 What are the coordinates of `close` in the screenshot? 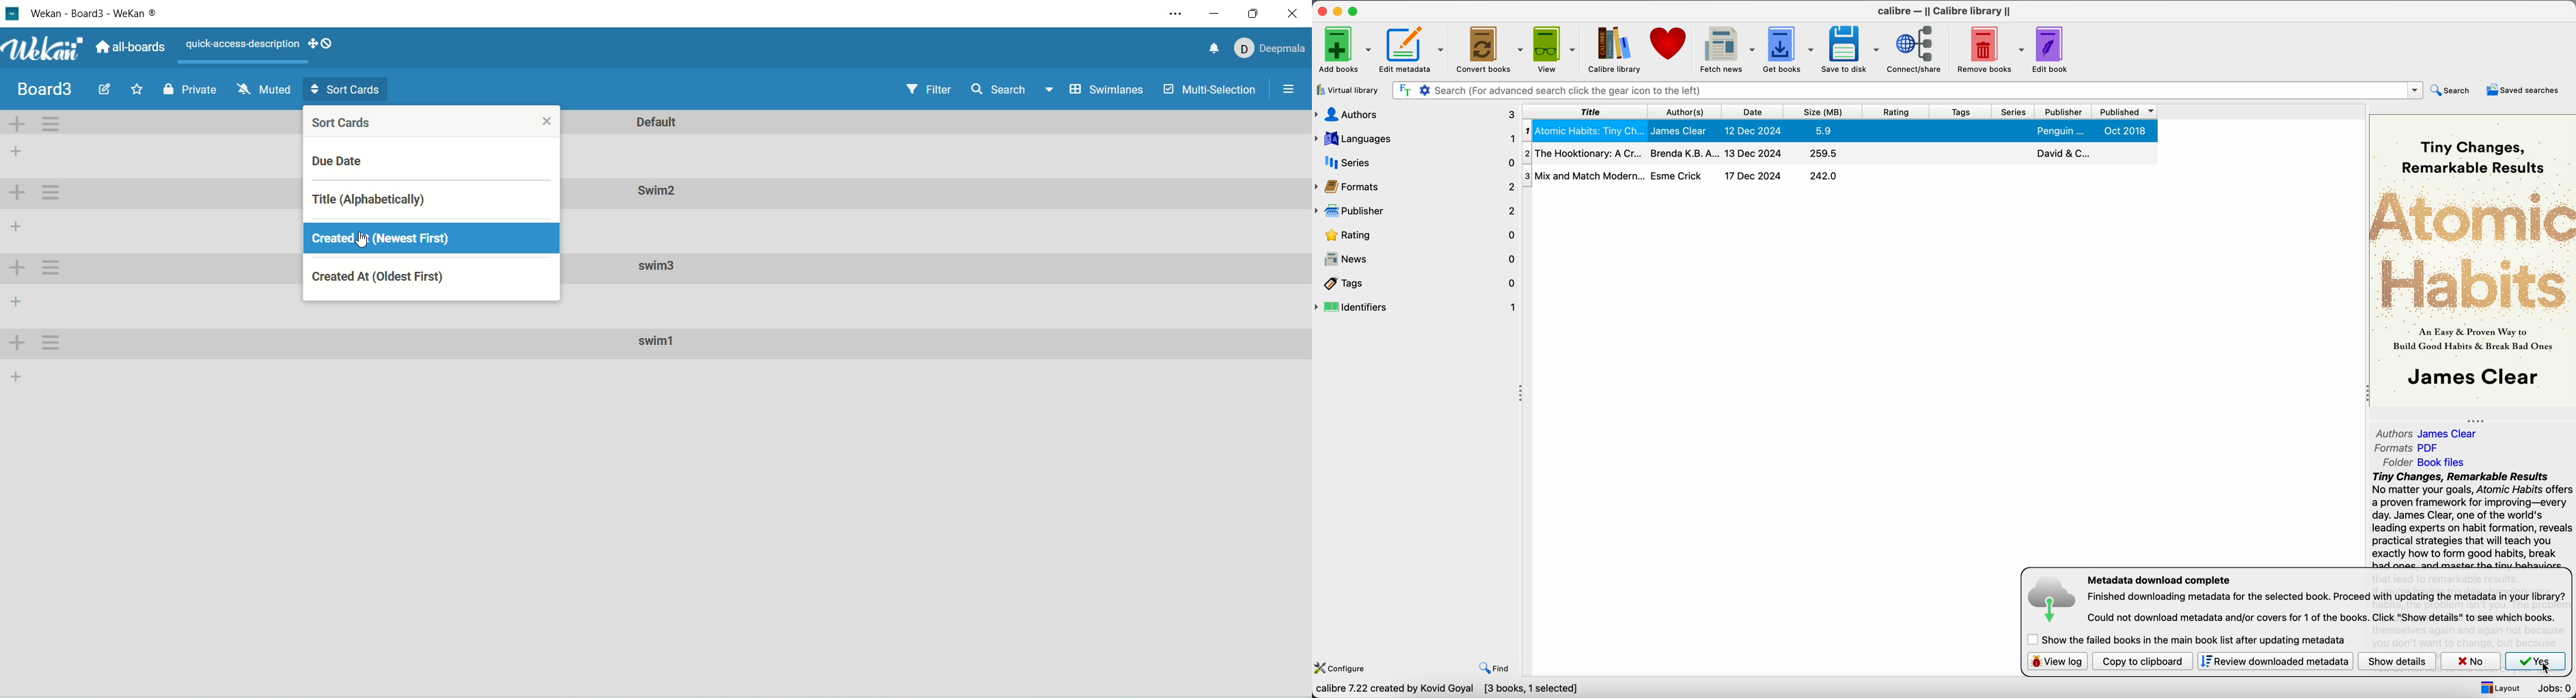 It's located at (1293, 14).